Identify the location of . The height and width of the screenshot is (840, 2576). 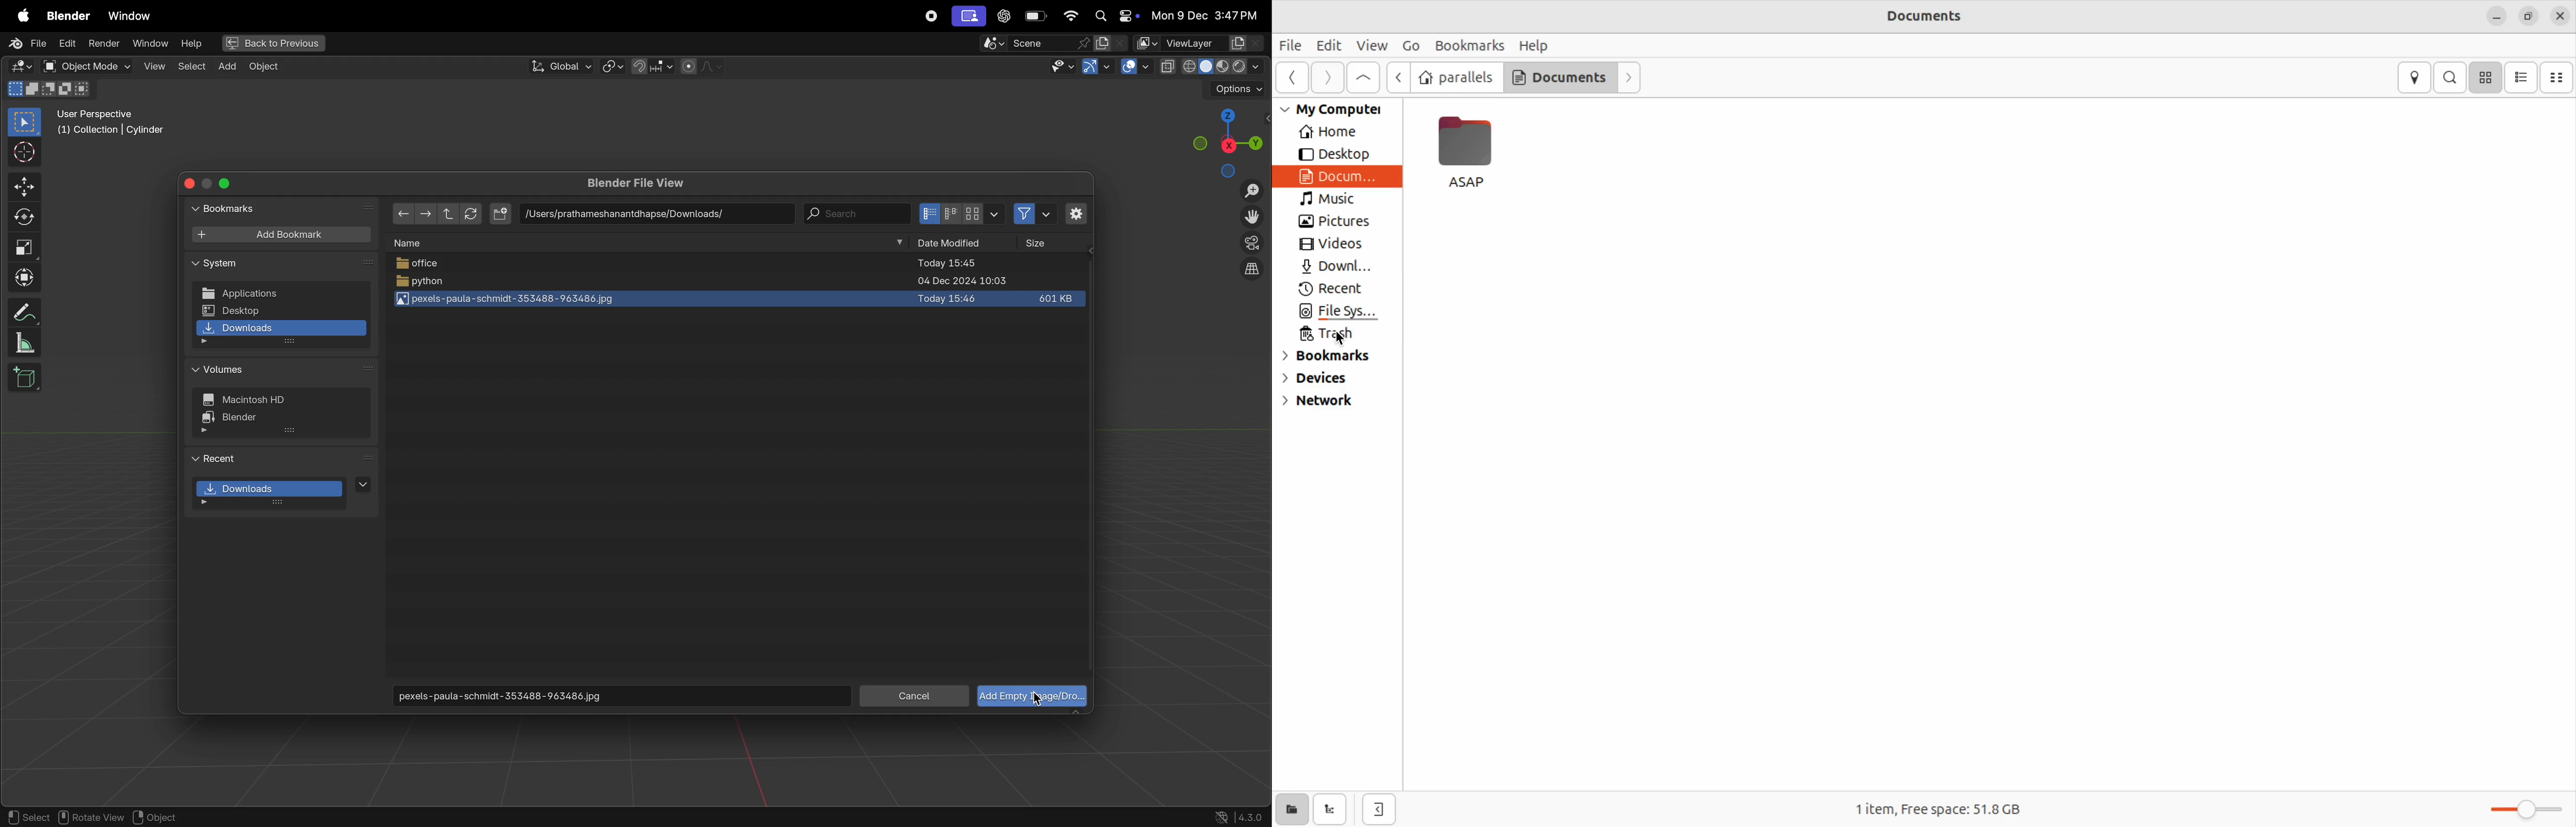
(740, 301).